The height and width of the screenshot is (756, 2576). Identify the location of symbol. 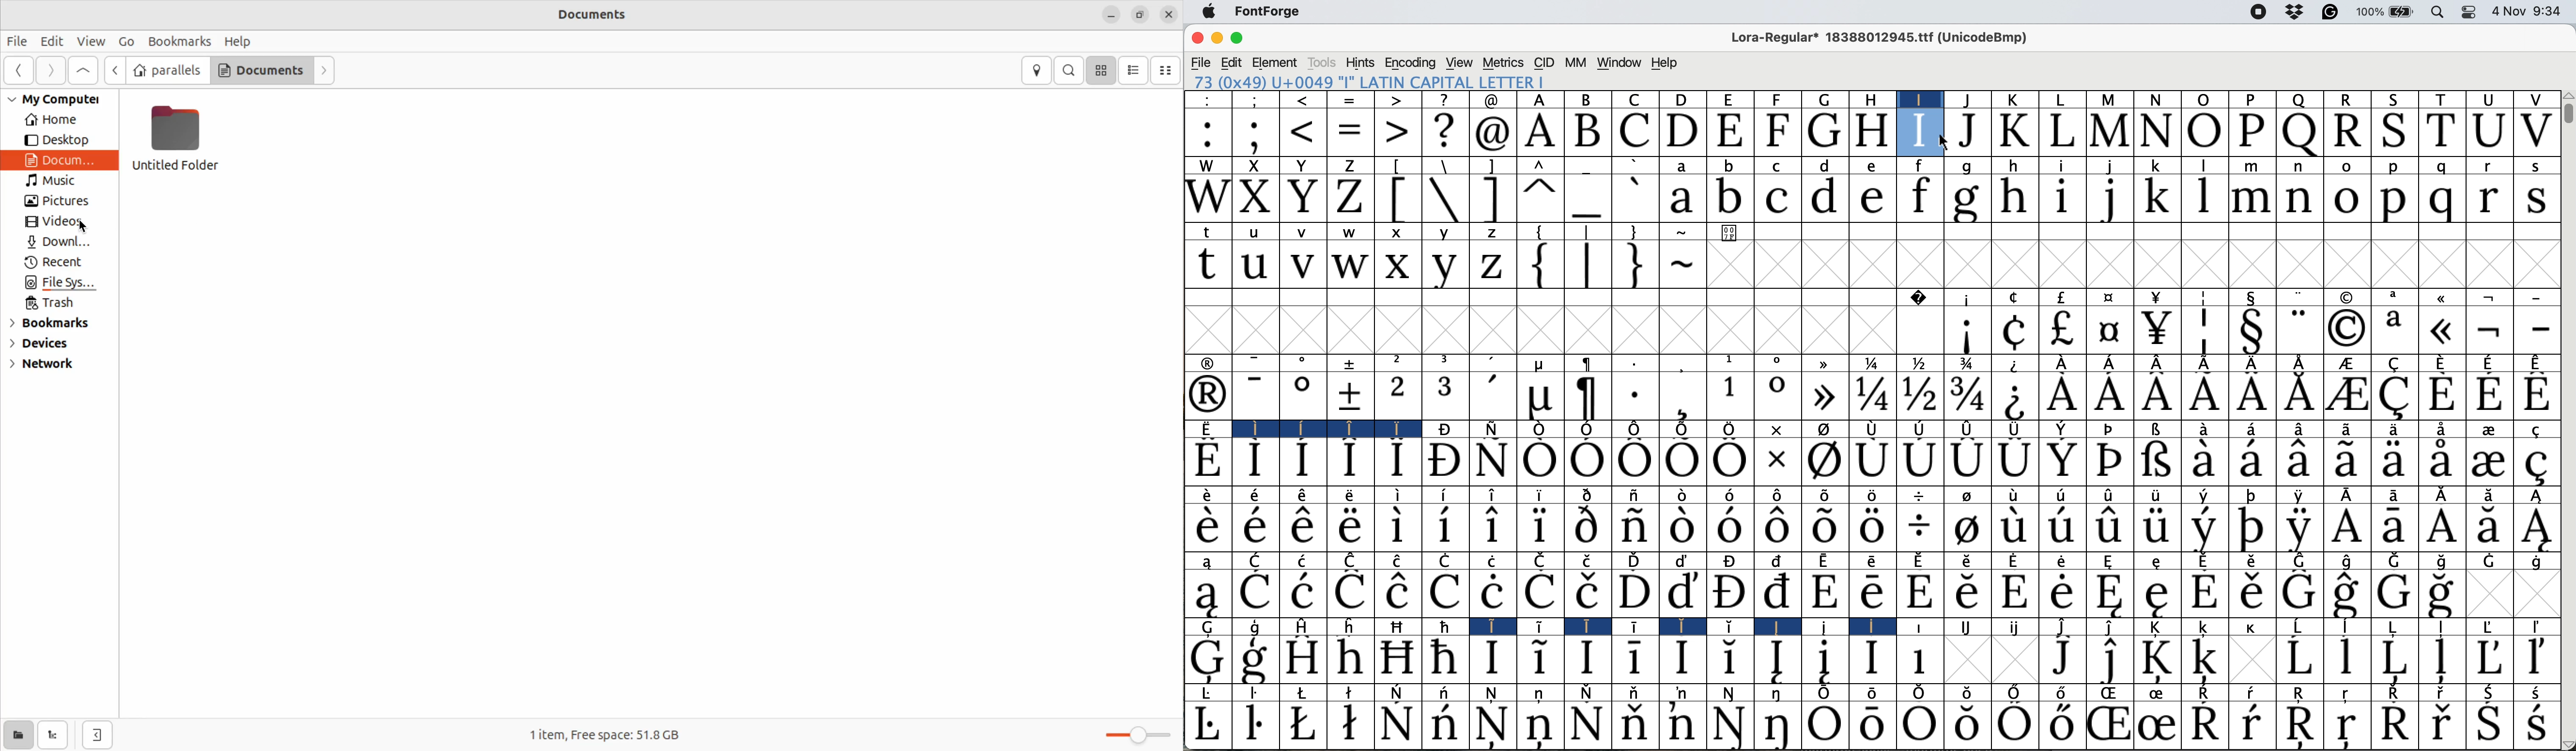
(1210, 362).